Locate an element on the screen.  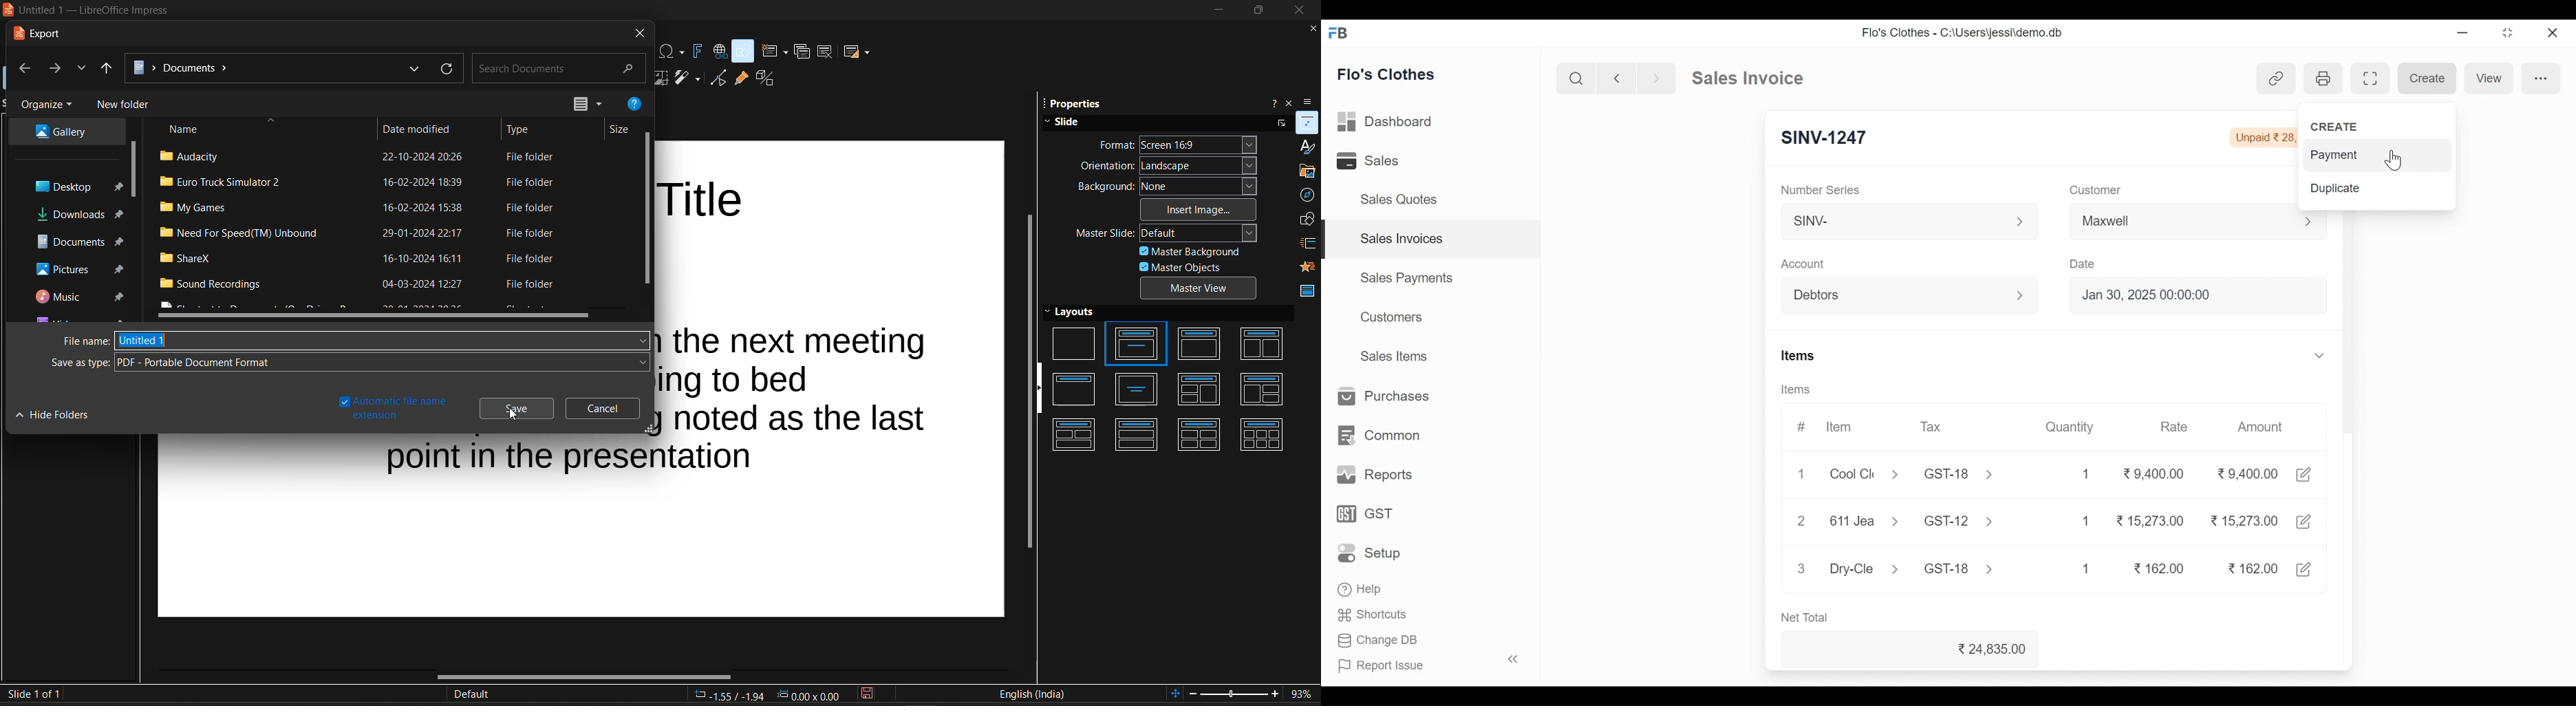
Net Total is located at coordinates (1809, 618).